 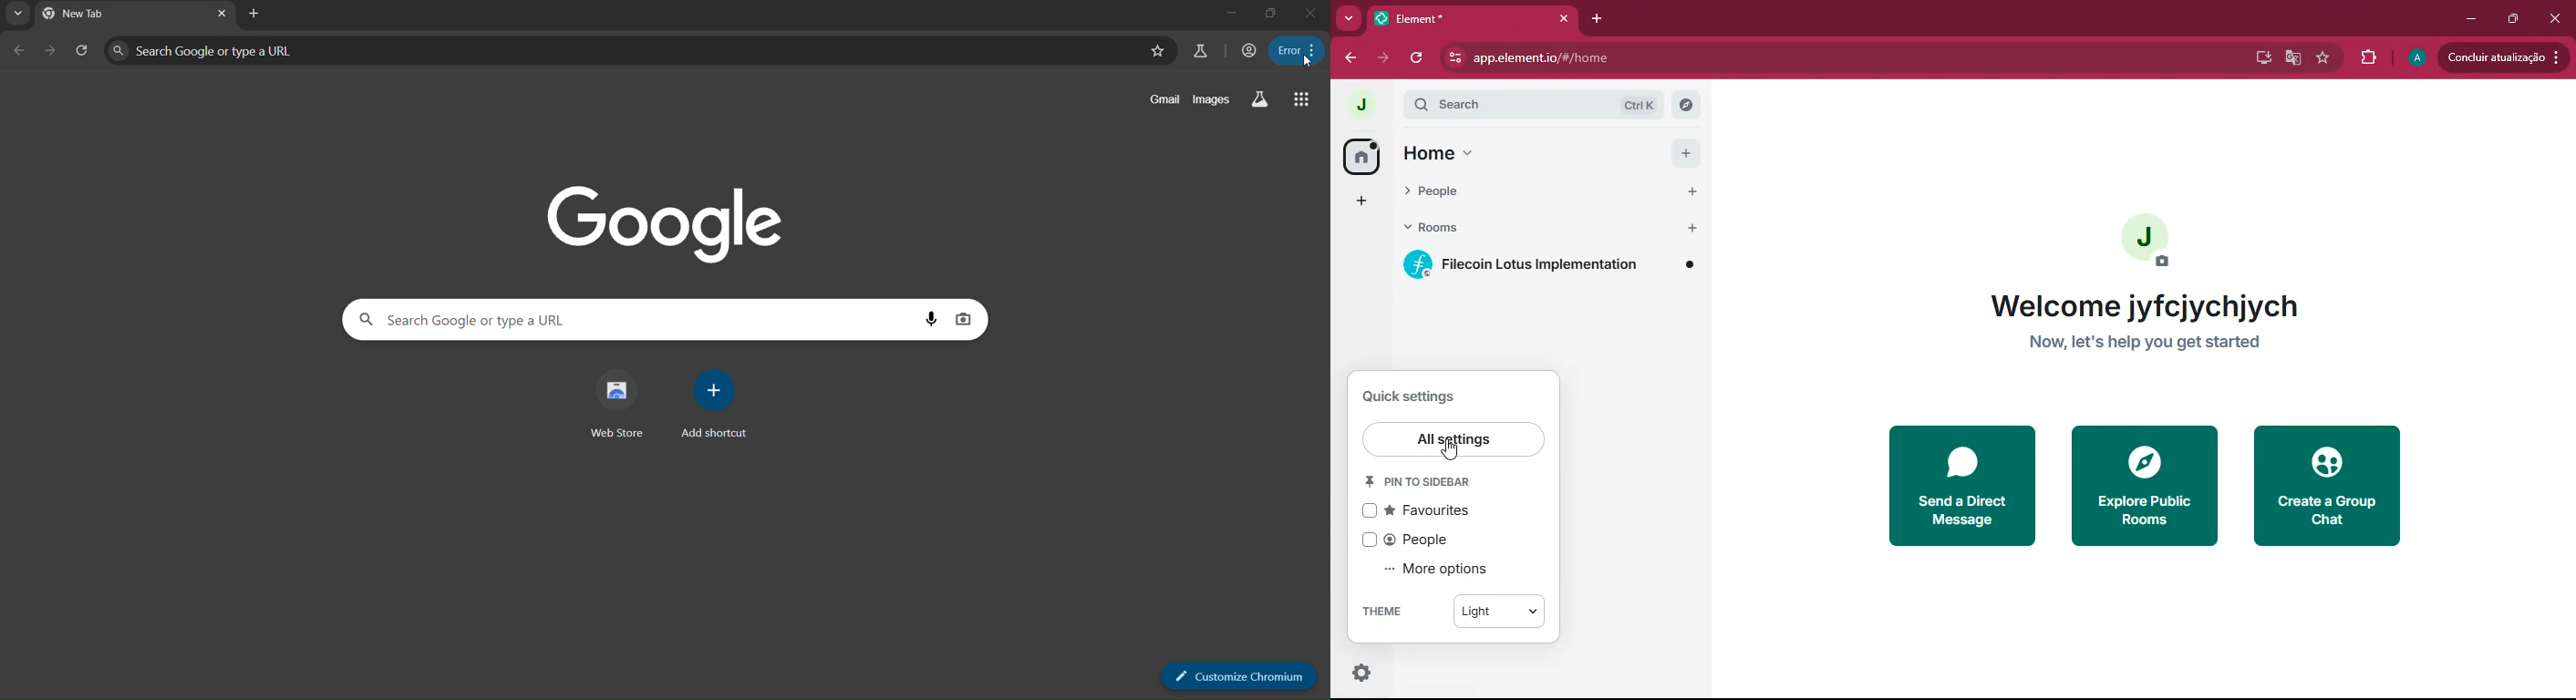 What do you see at coordinates (1301, 100) in the screenshot?
I see `google apps` at bounding box center [1301, 100].